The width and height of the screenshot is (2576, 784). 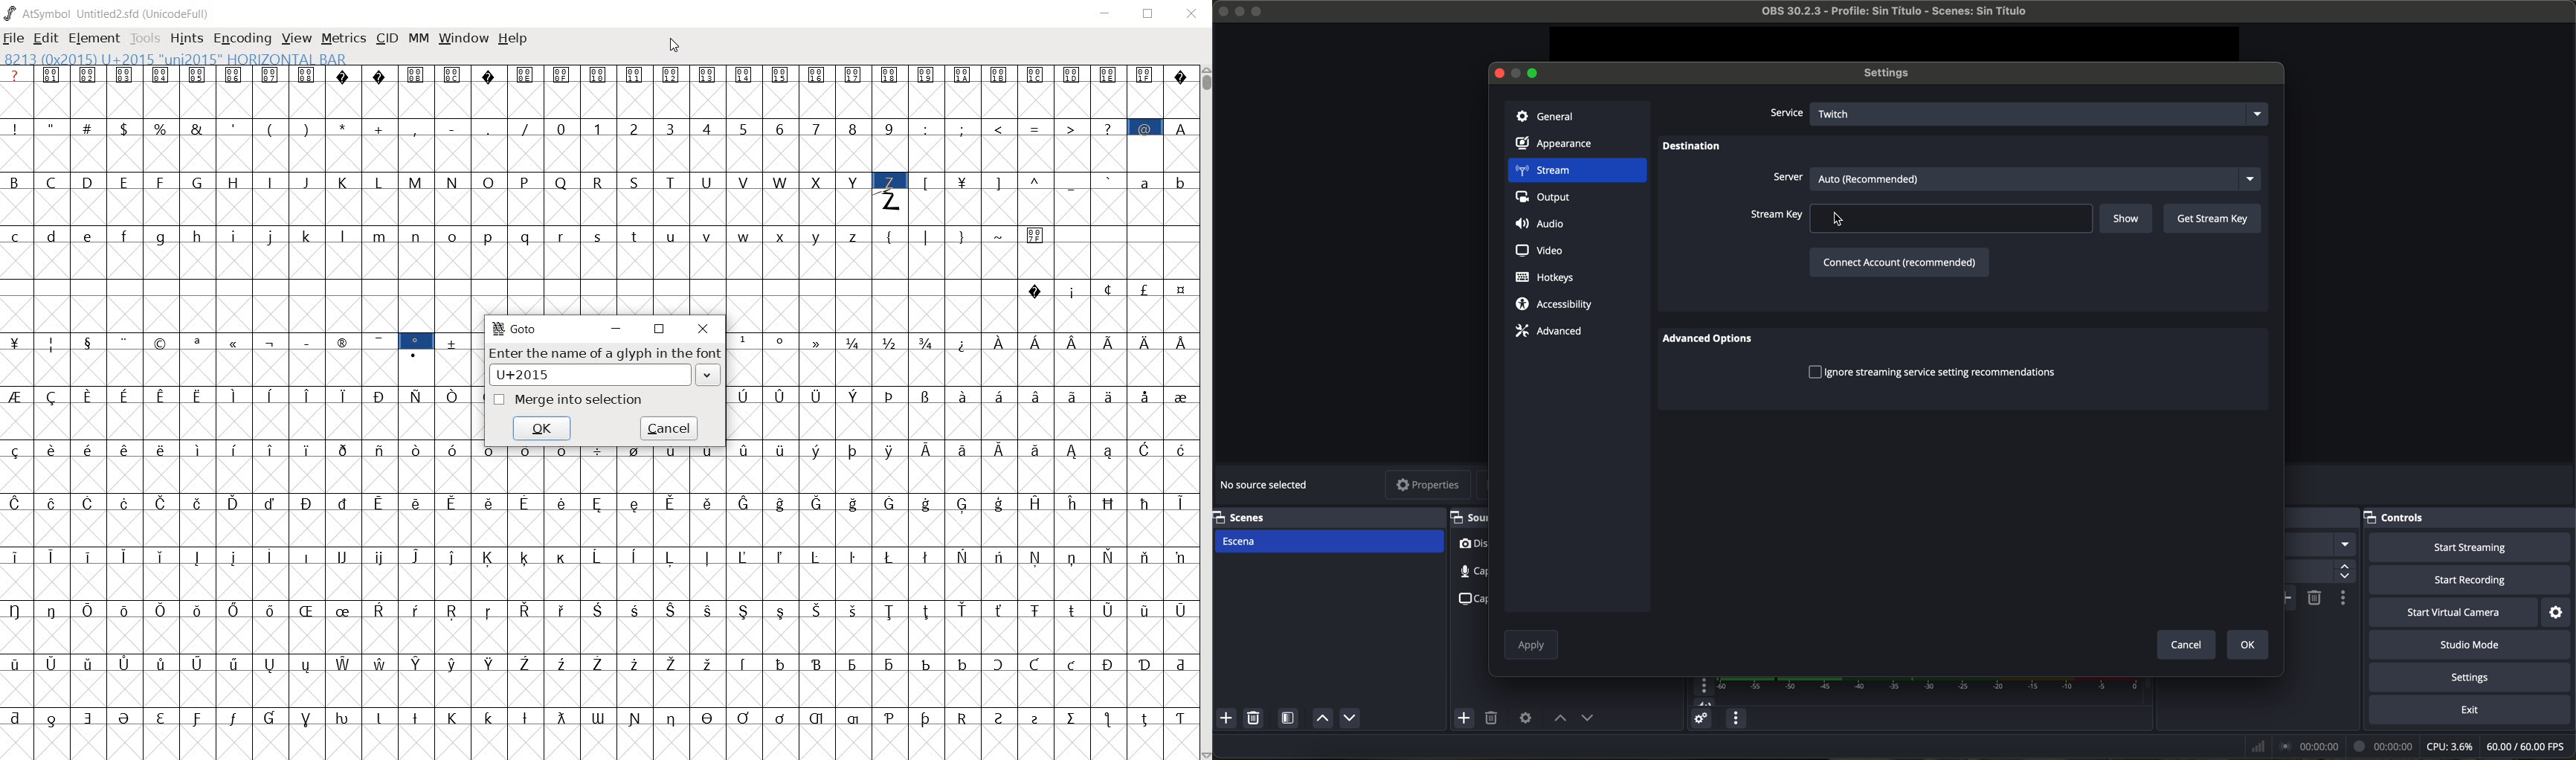 I want to click on add configurable transition, so click(x=2291, y=598).